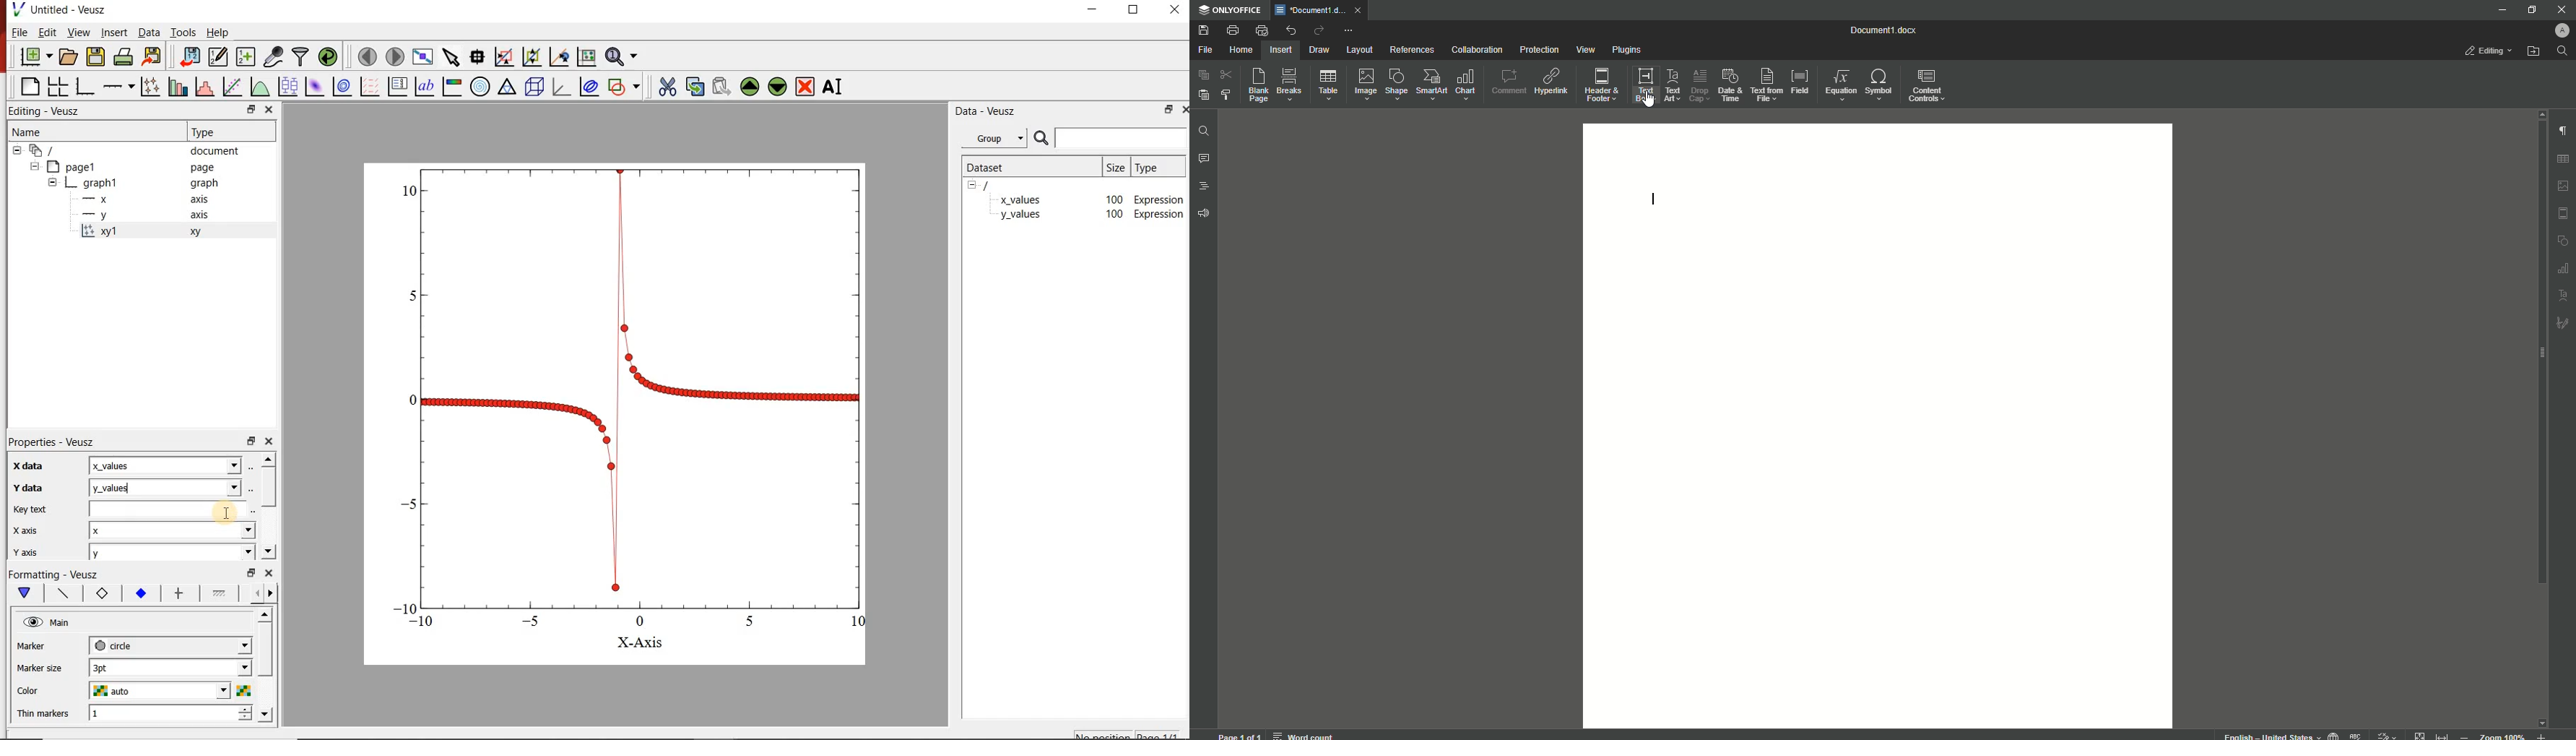 This screenshot has height=756, width=2576. What do you see at coordinates (1361, 9) in the screenshot?
I see `close` at bounding box center [1361, 9].